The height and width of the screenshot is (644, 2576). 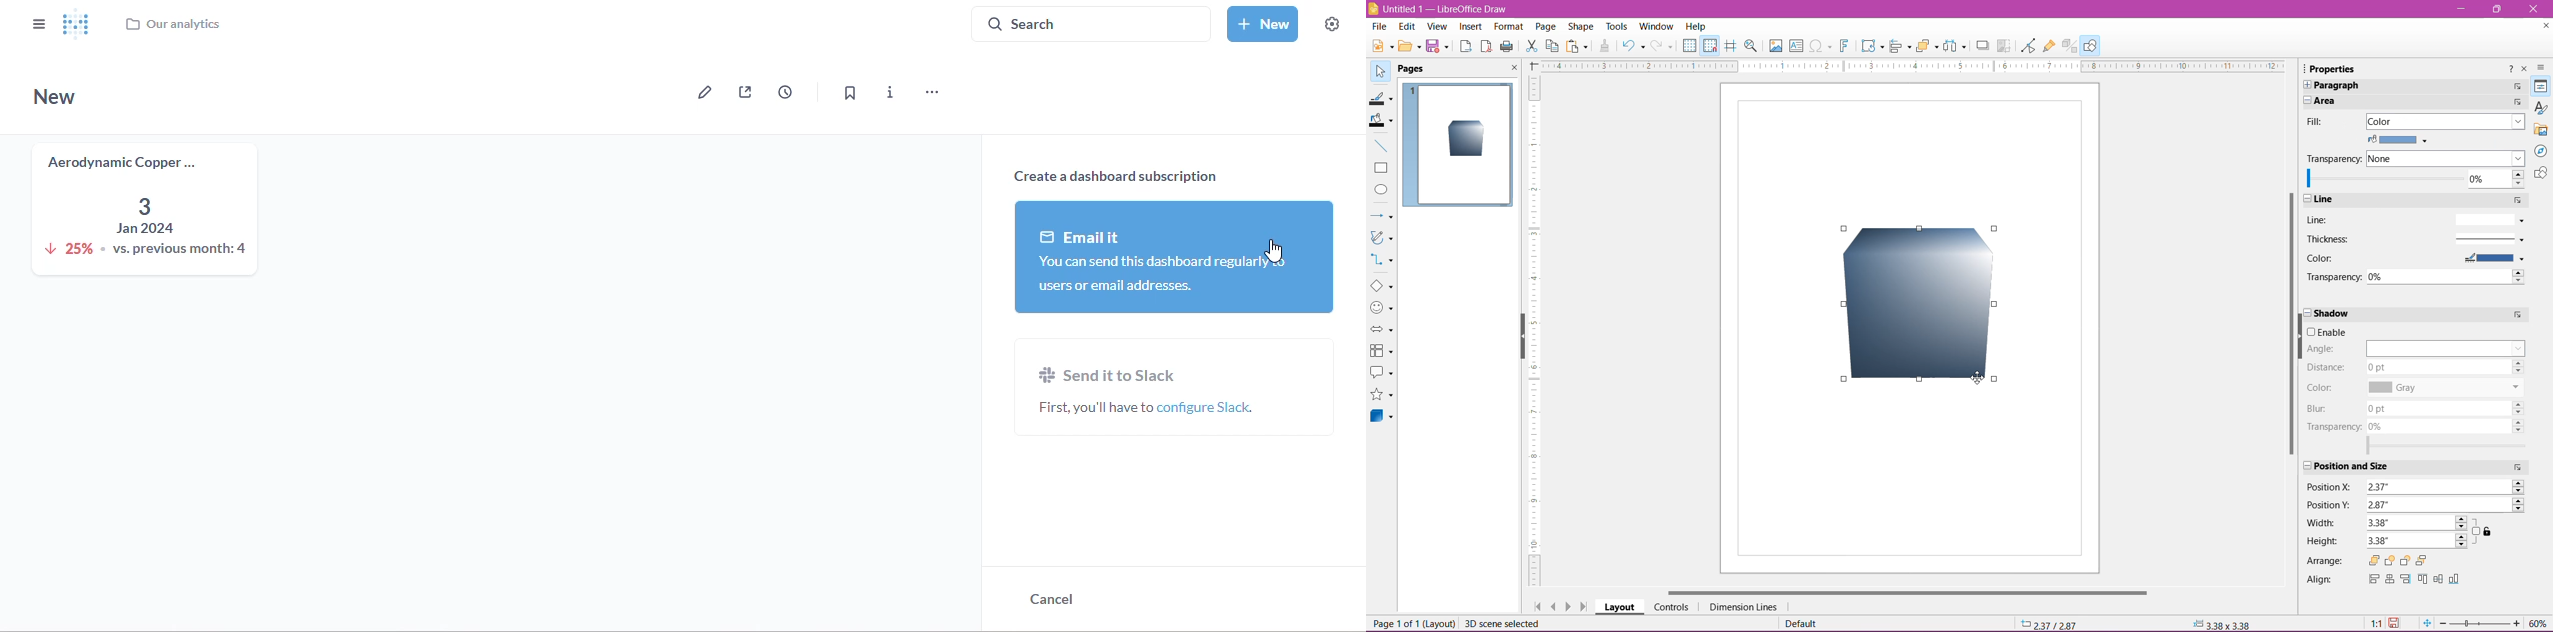 What do you see at coordinates (1845, 46) in the screenshot?
I see `Insert Fontwork Text` at bounding box center [1845, 46].